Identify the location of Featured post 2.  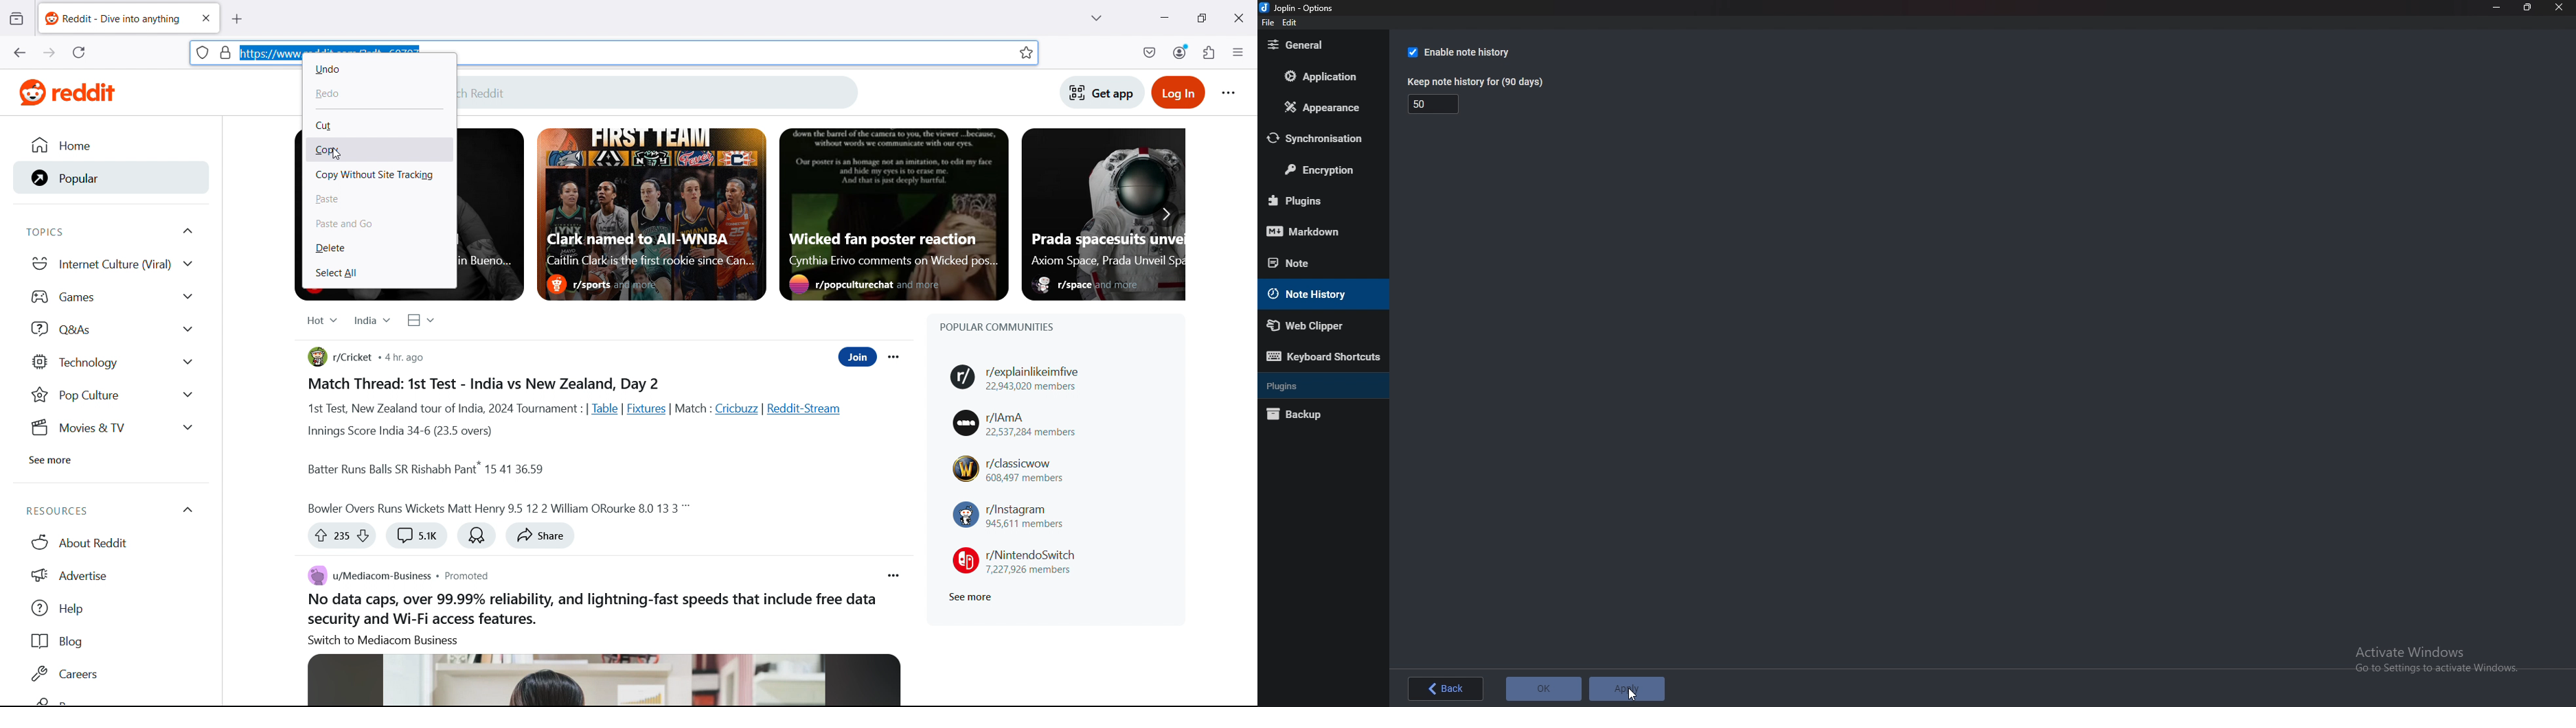
(651, 213).